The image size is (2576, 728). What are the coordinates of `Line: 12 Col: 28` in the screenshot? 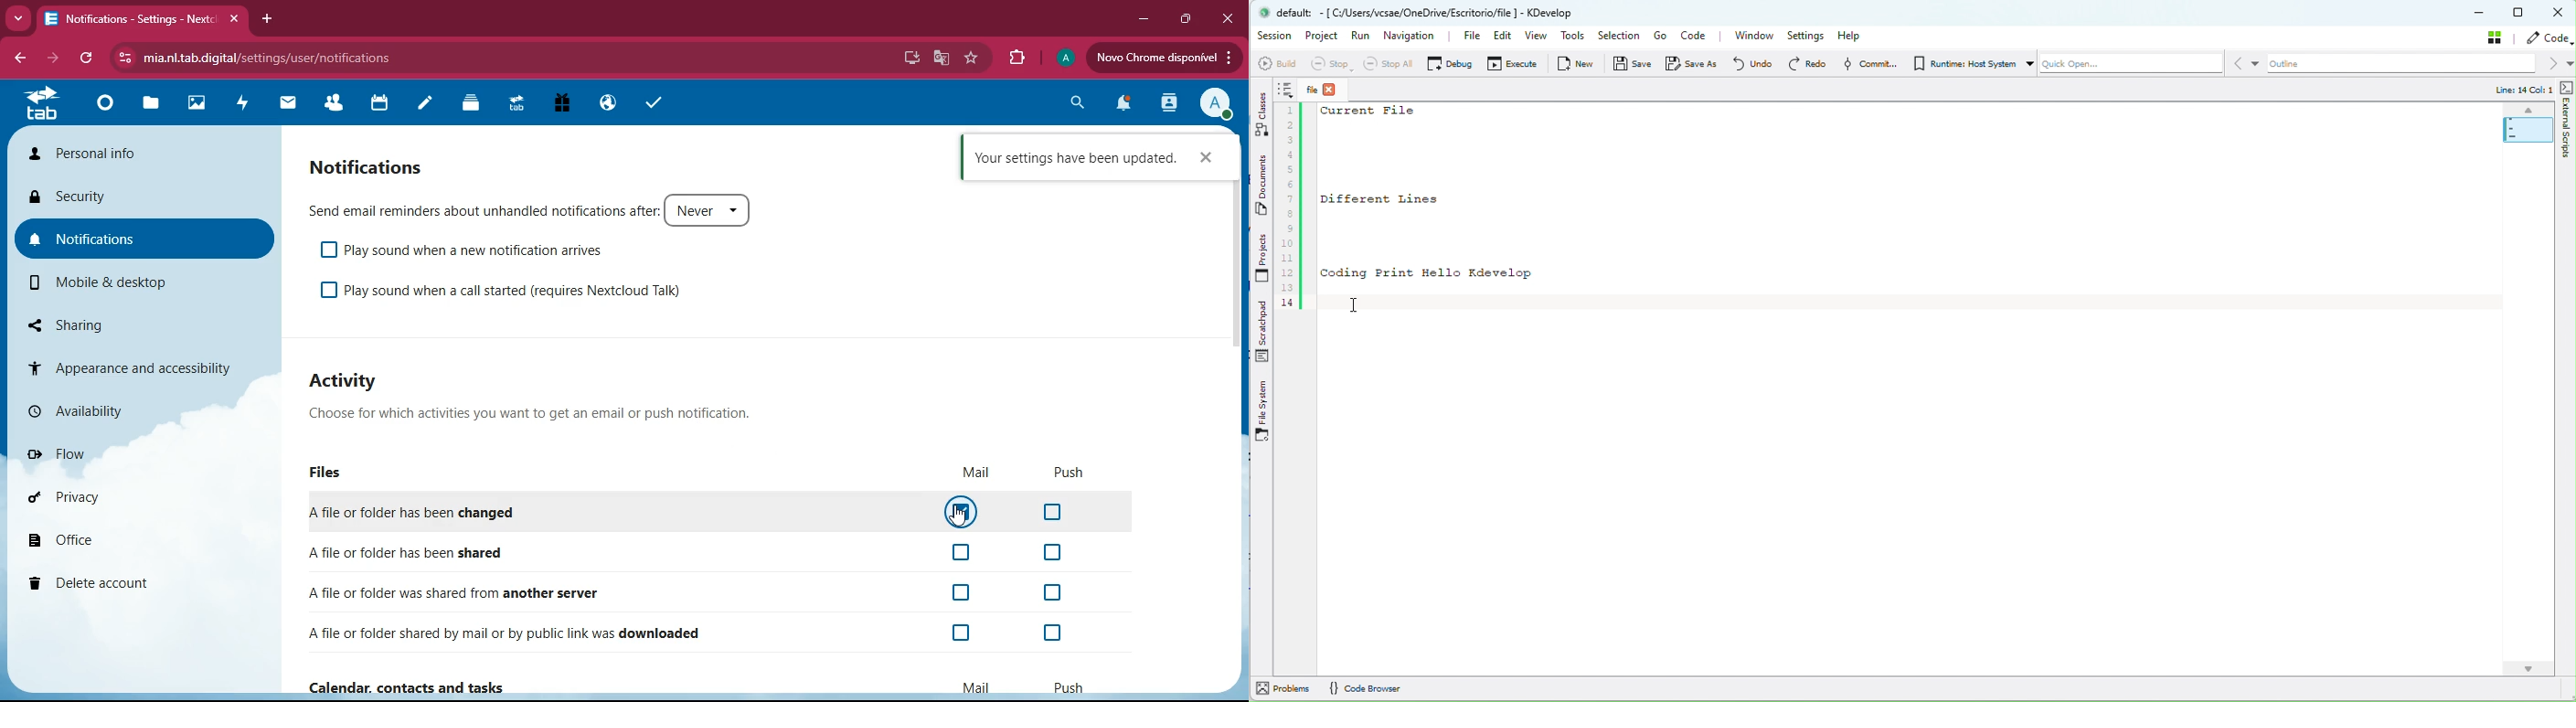 It's located at (2514, 90).